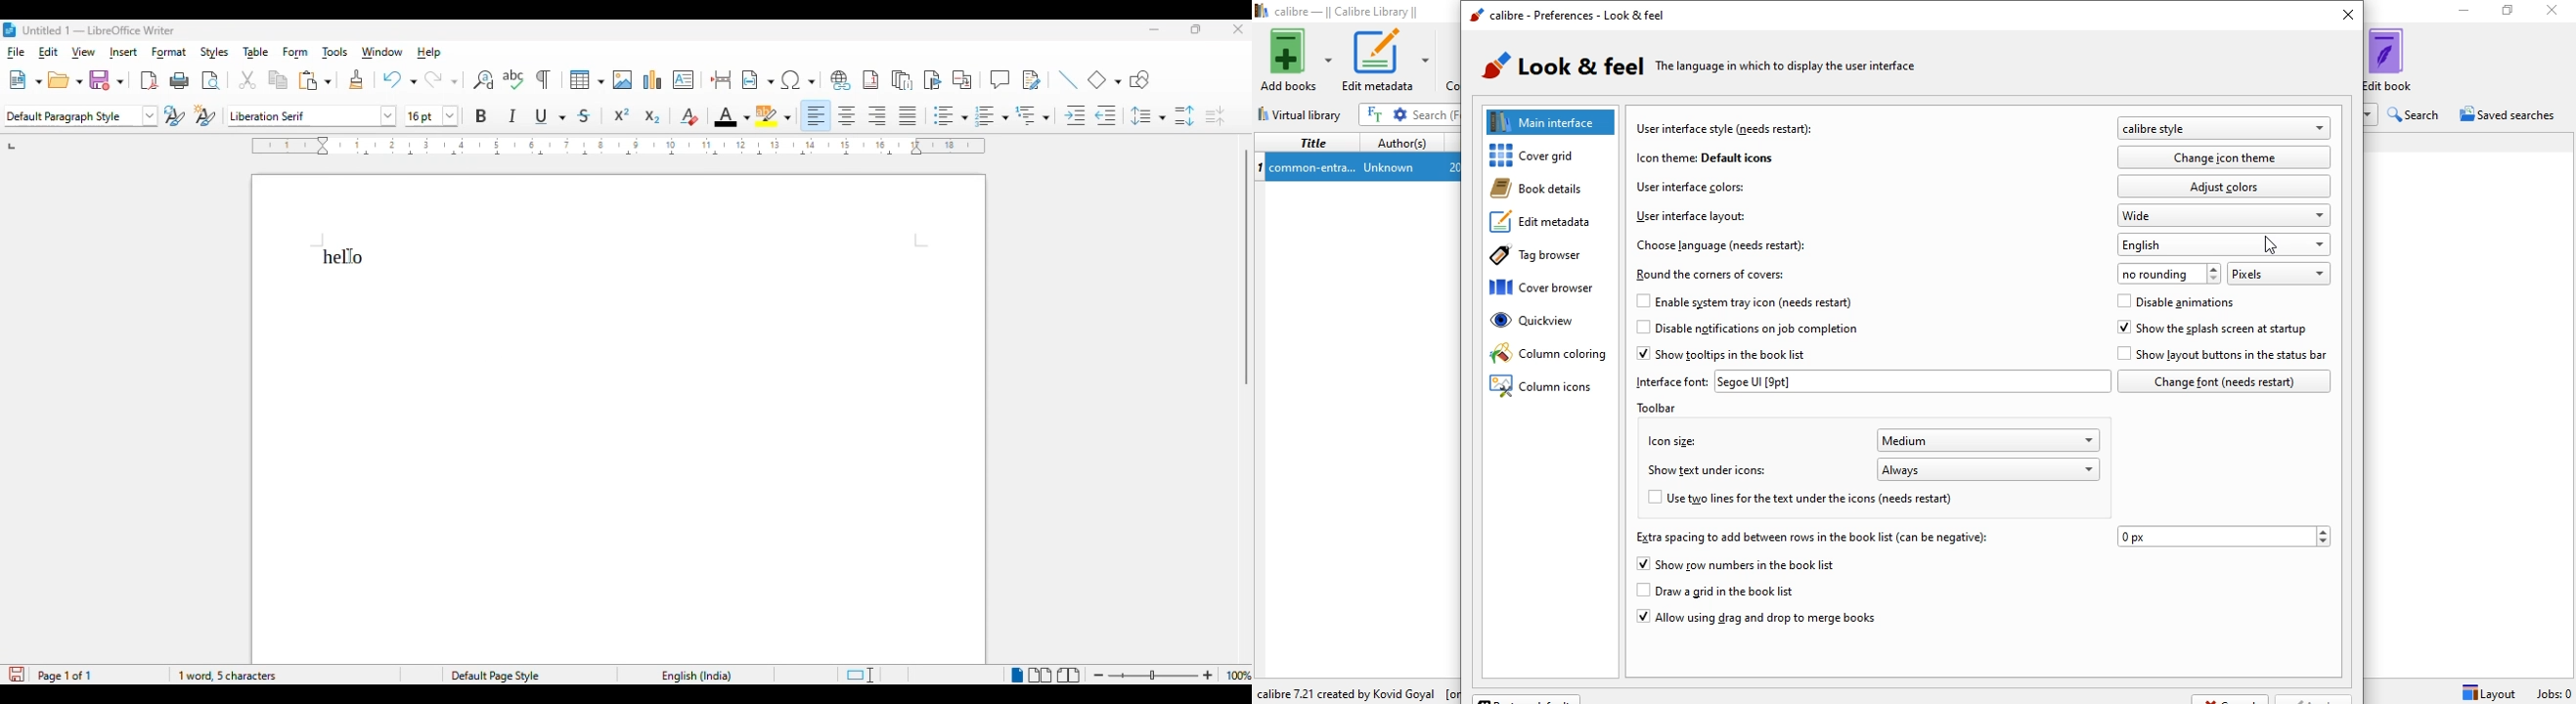  I want to click on new style from selection, so click(205, 115).